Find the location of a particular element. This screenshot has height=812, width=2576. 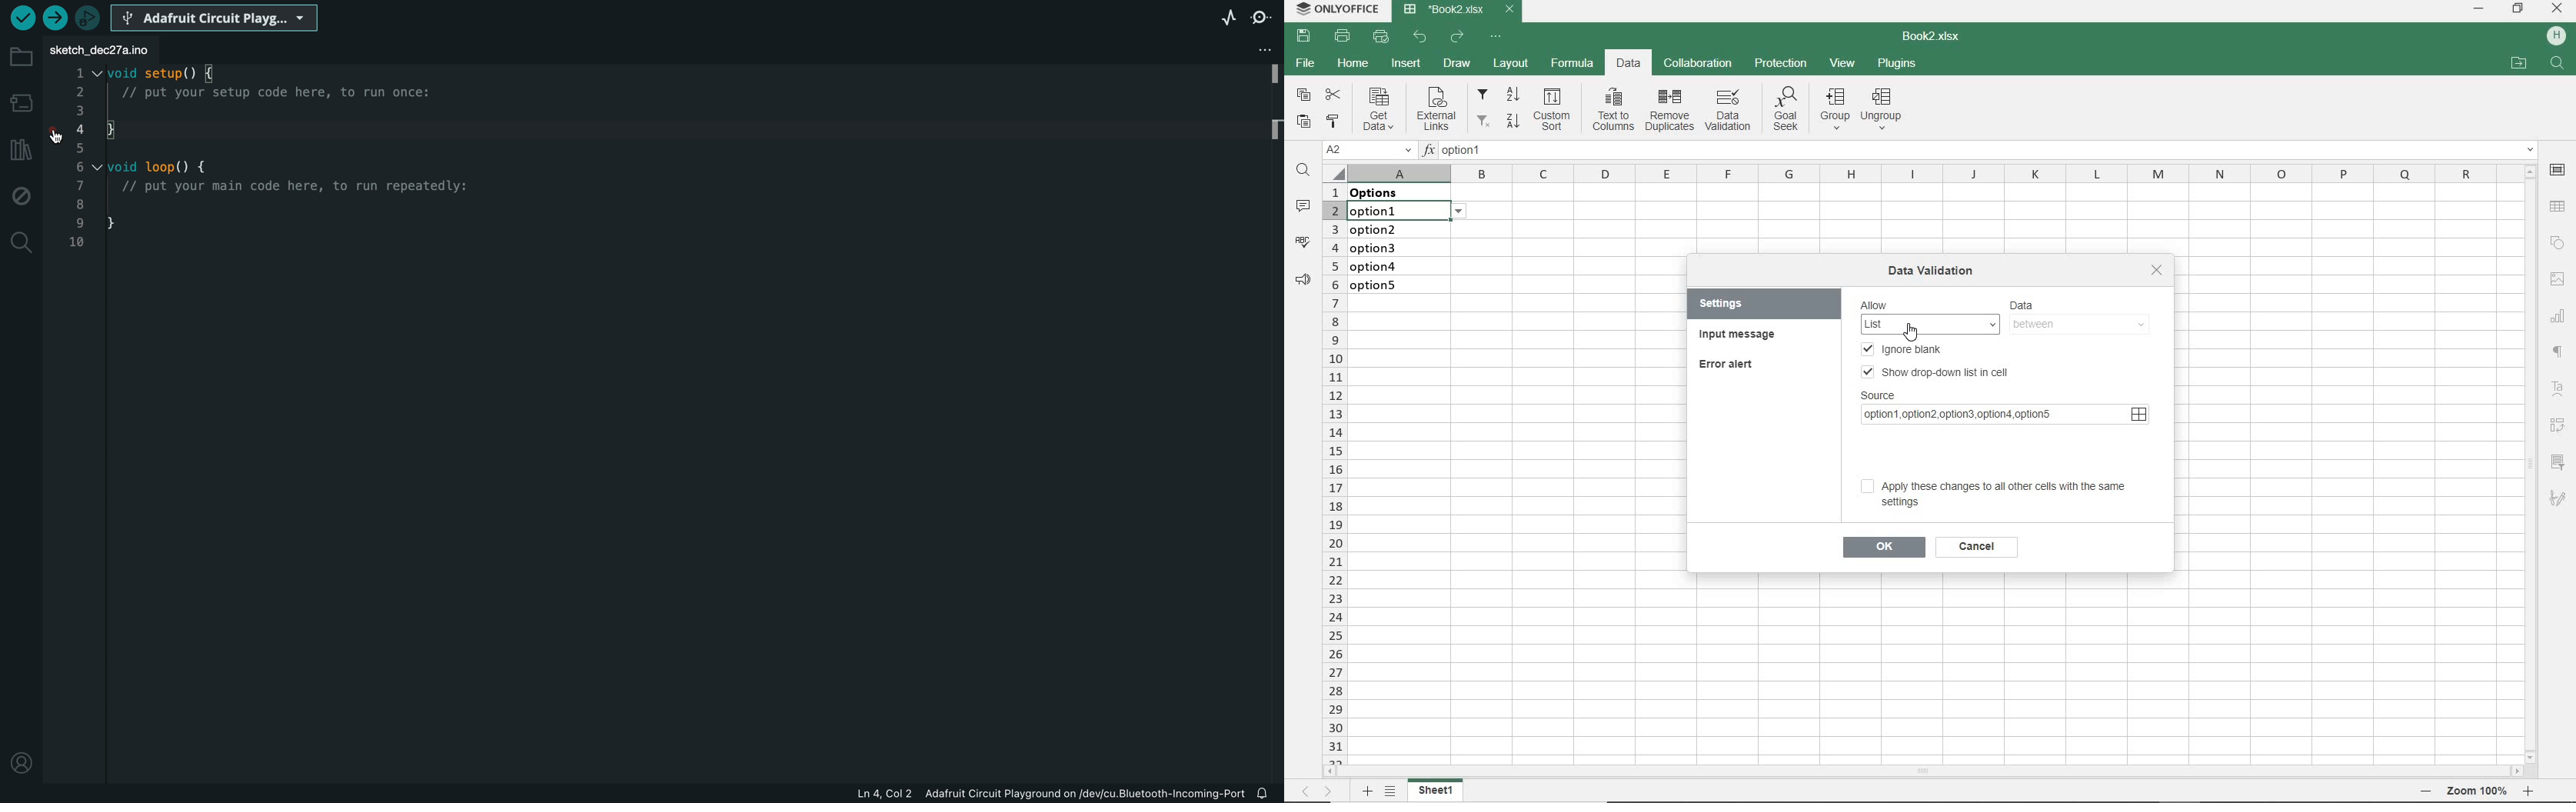

SHOW DROP-DOWN LIST IN CELL is located at coordinates (1938, 371).